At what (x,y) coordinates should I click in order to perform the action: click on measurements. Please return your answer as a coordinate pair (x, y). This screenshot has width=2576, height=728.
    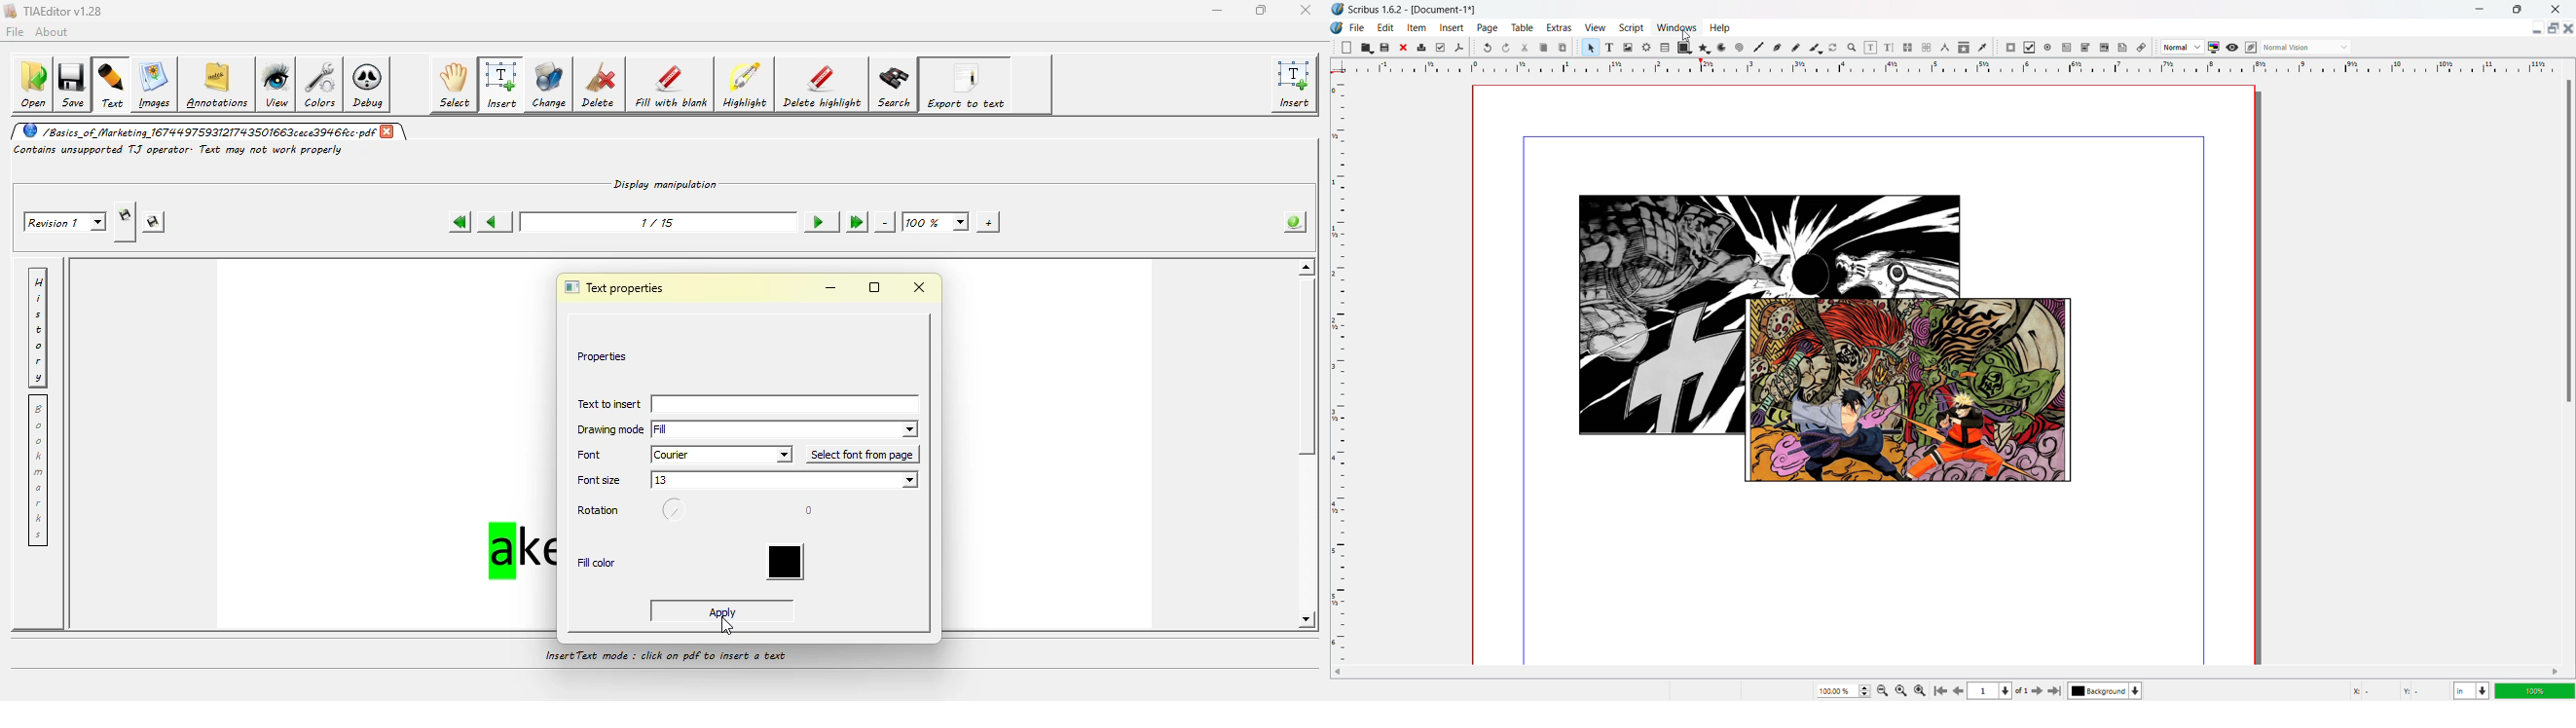
    Looking at the image, I should click on (1945, 47).